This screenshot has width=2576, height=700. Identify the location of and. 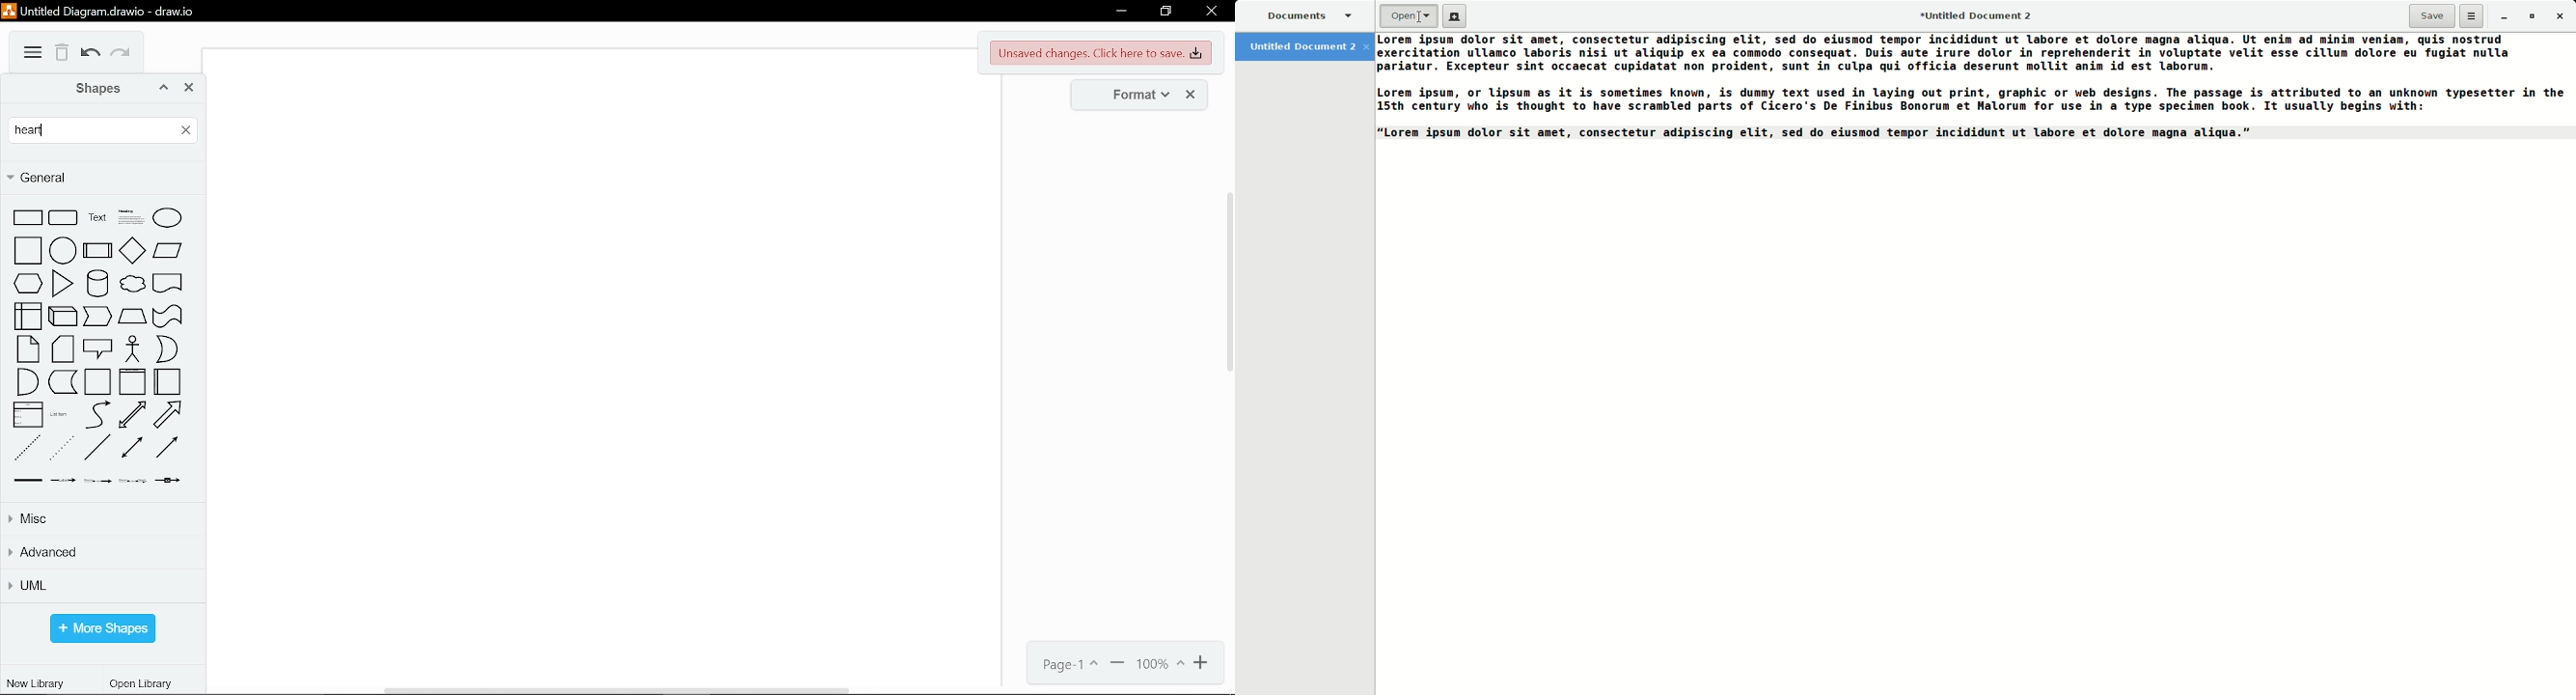
(27, 382).